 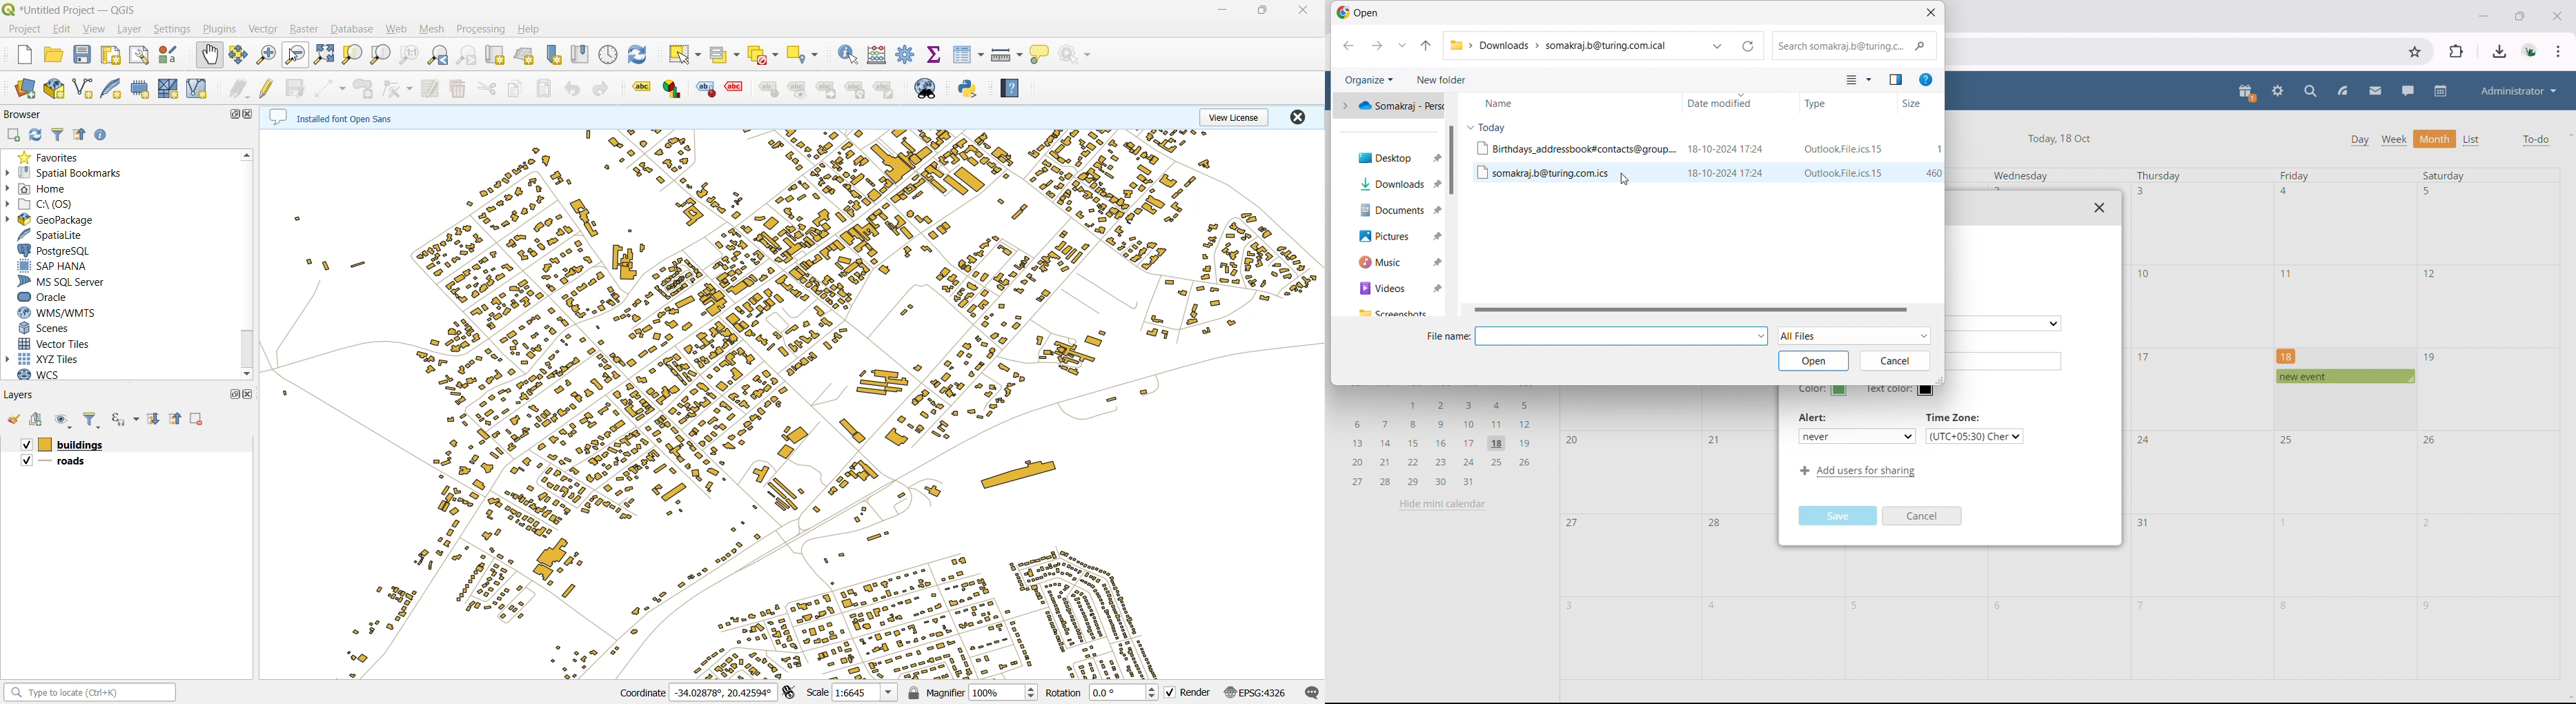 What do you see at coordinates (104, 135) in the screenshot?
I see `enable/disable properties` at bounding box center [104, 135].